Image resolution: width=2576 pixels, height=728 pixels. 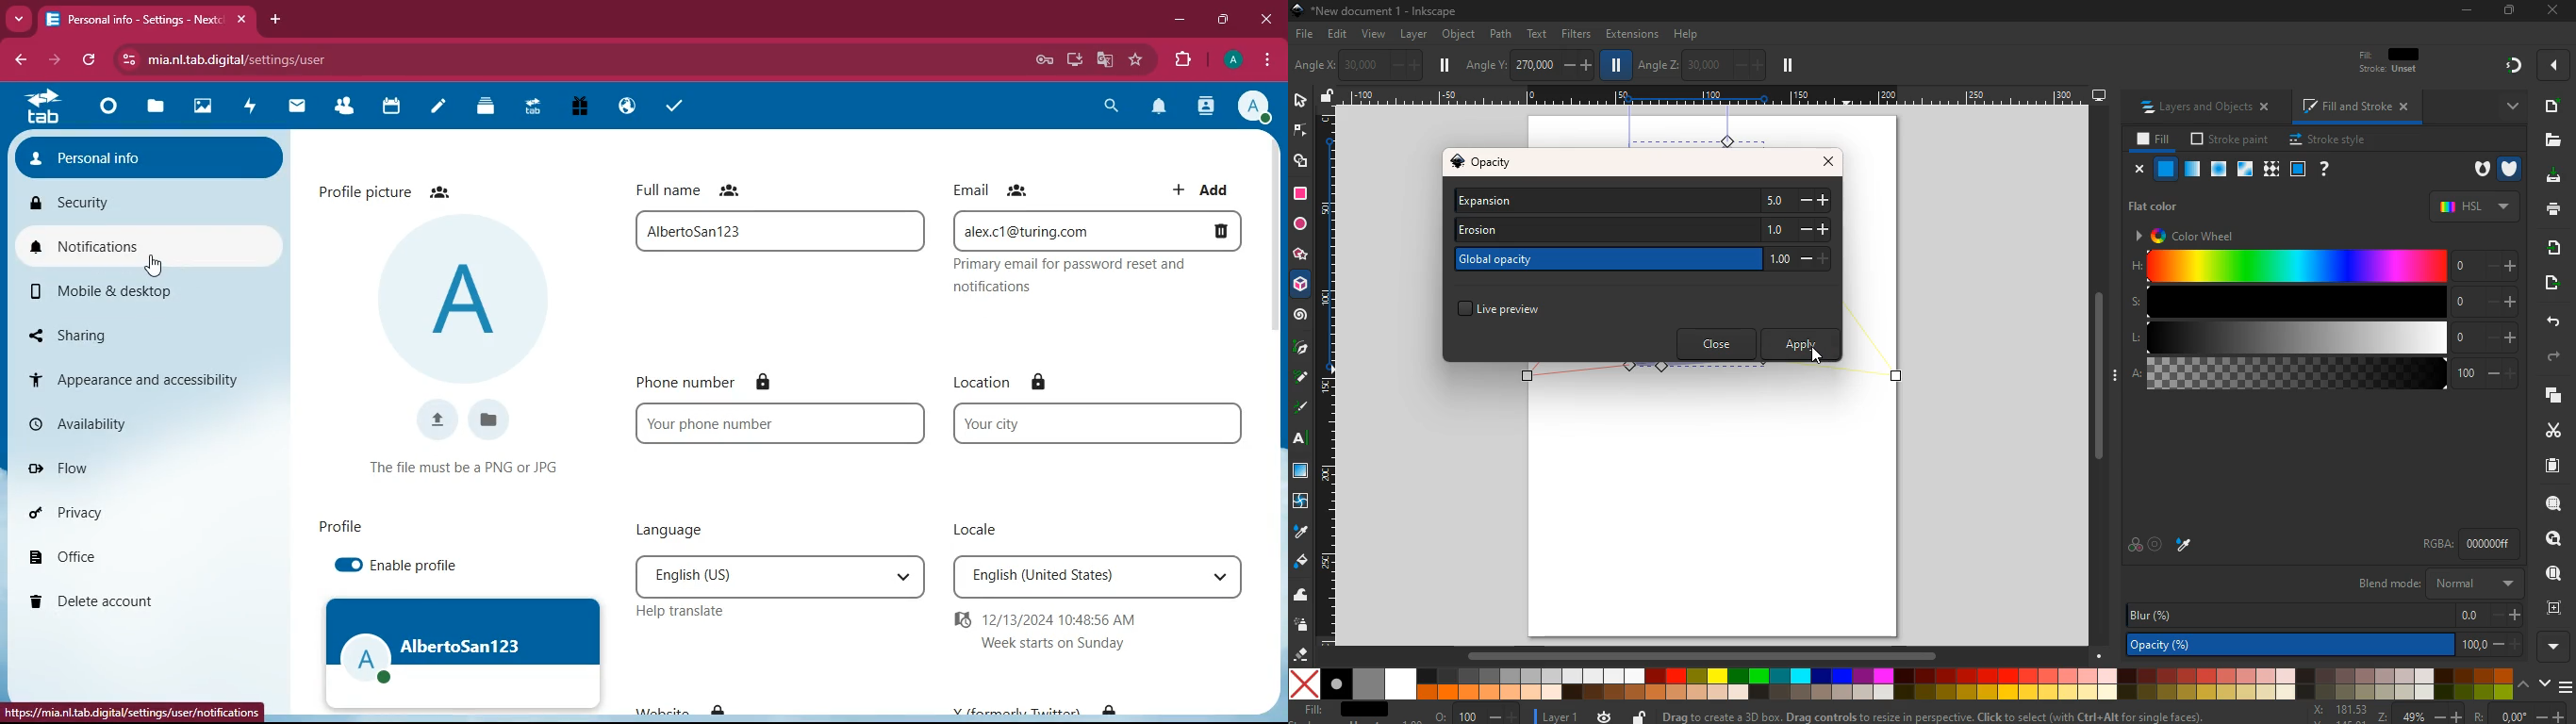 What do you see at coordinates (2551, 210) in the screenshot?
I see `print` at bounding box center [2551, 210].